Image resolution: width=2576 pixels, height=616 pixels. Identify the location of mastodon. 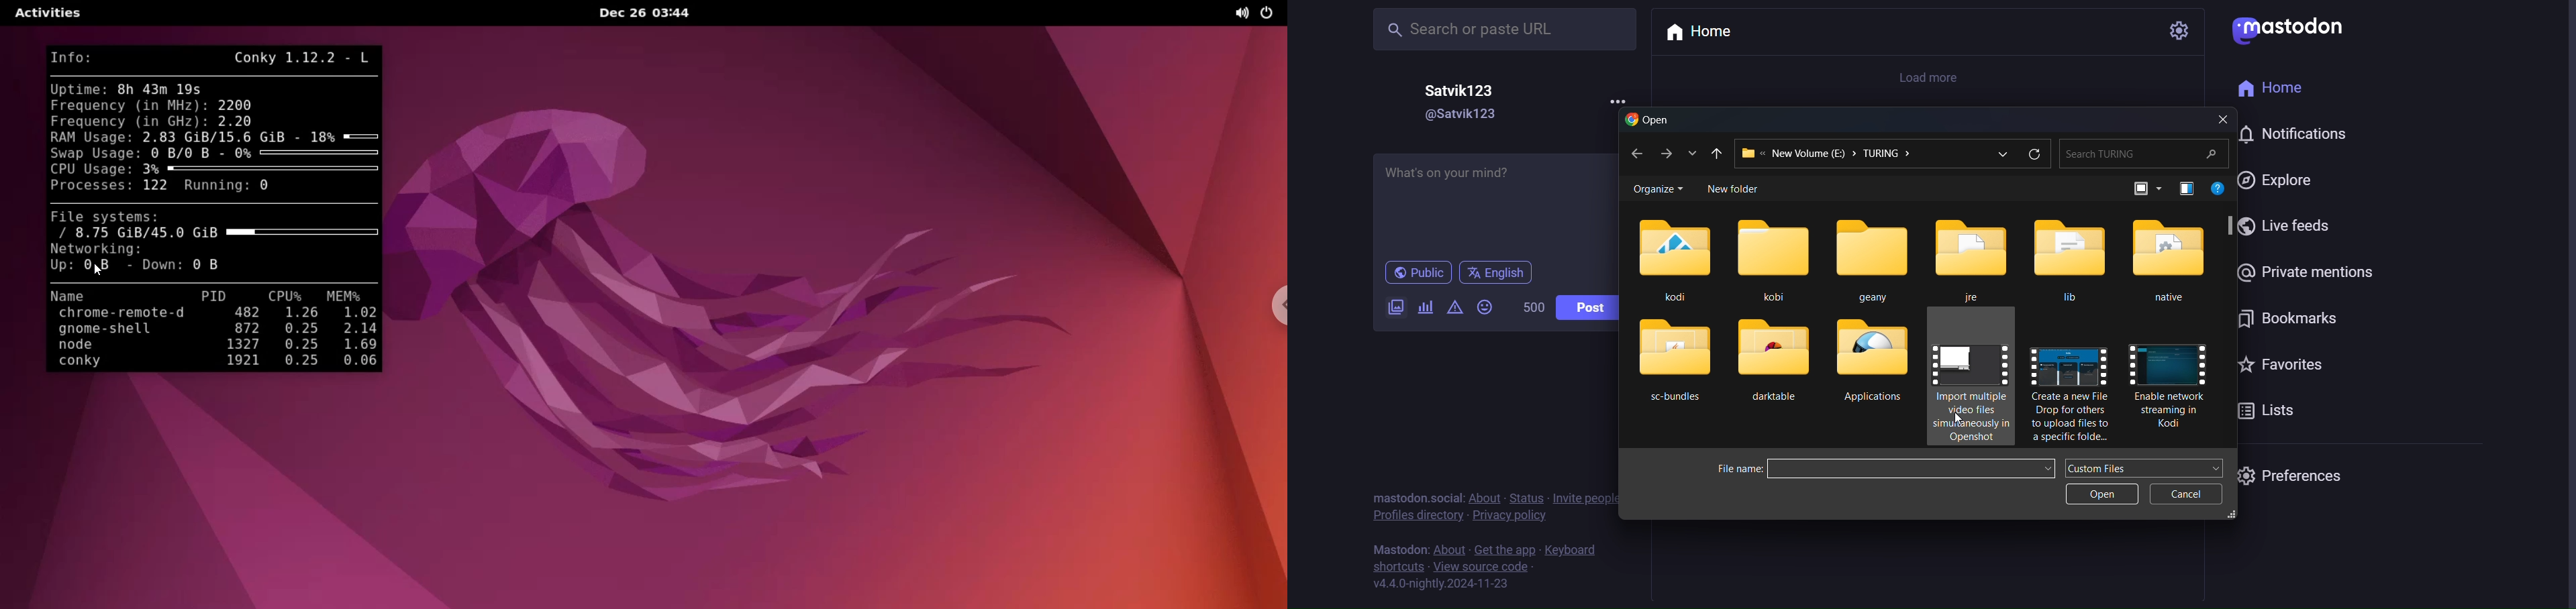
(1397, 498).